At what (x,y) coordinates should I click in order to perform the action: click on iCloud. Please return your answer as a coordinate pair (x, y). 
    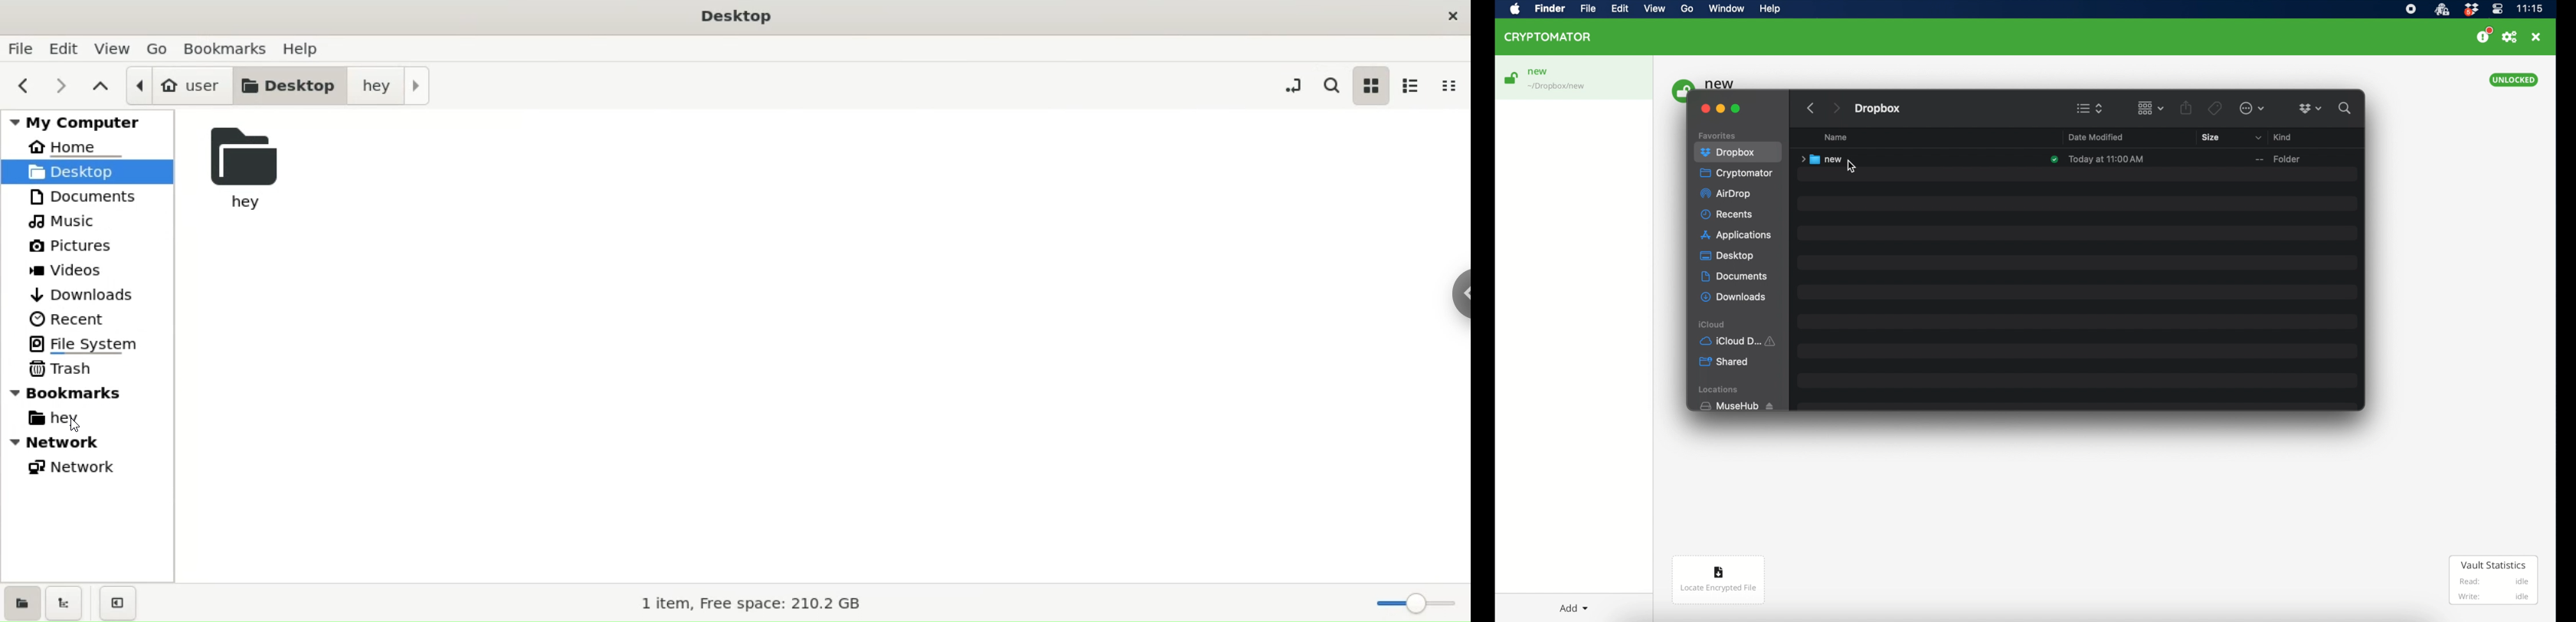
    Looking at the image, I should click on (1740, 341).